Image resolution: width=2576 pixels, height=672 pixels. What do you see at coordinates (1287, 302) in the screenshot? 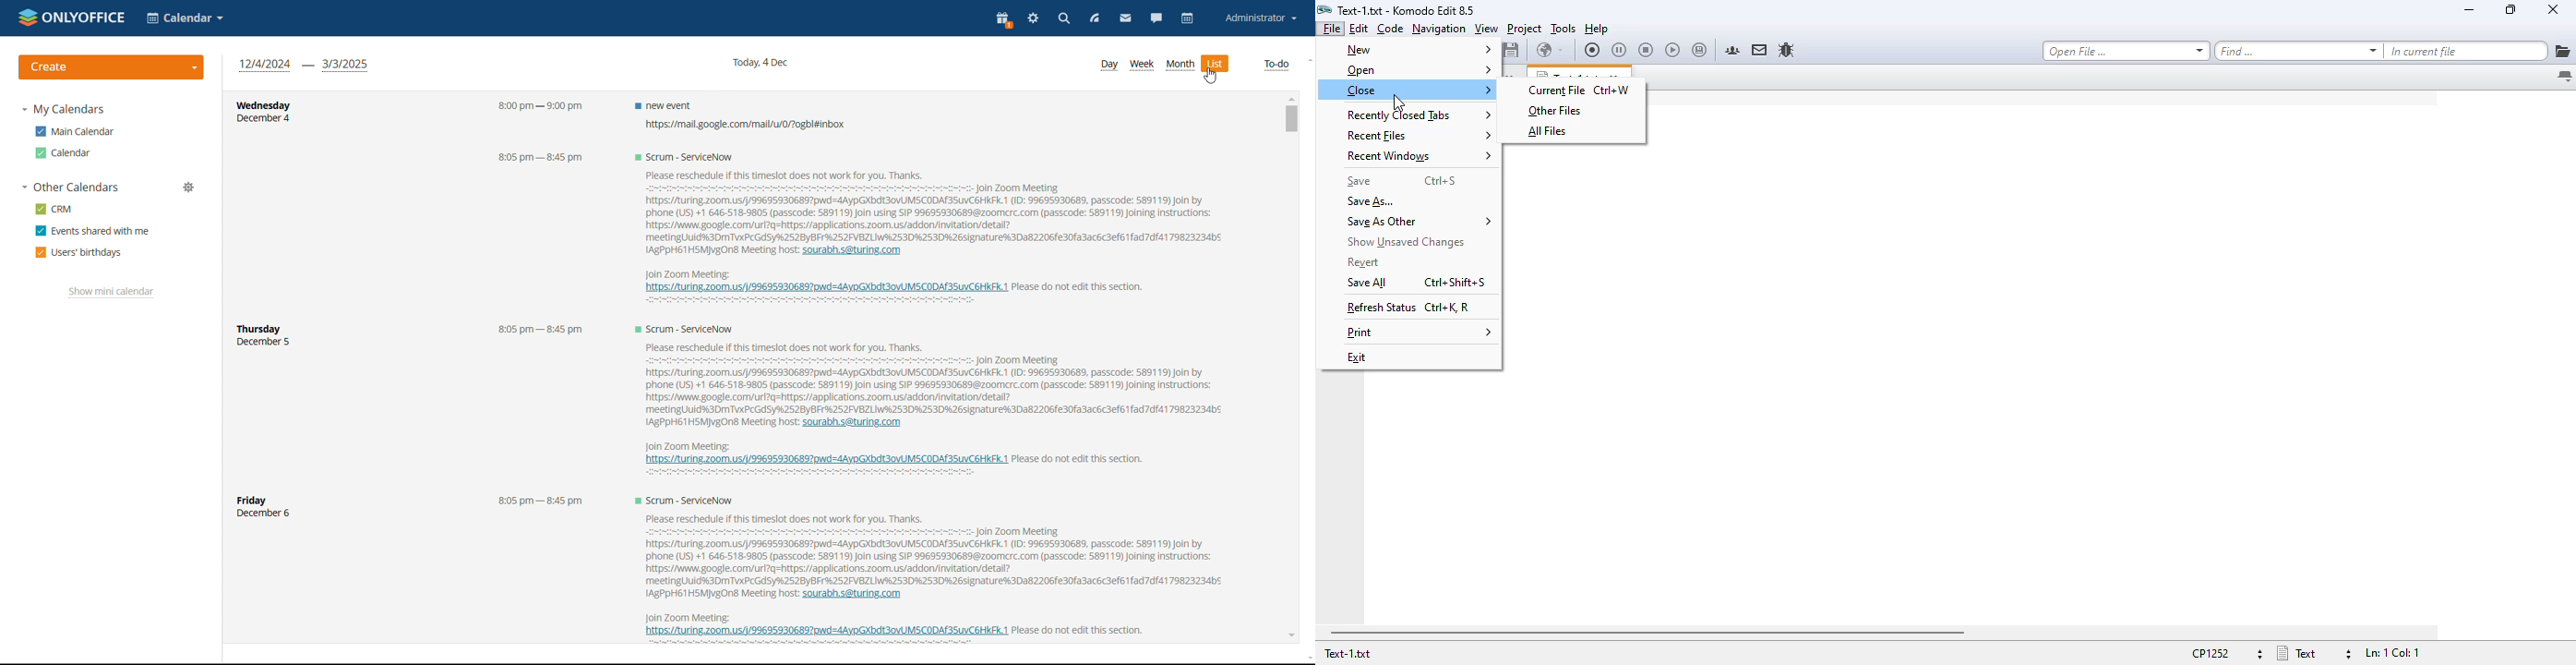
I see `scrollbar` at bounding box center [1287, 302].